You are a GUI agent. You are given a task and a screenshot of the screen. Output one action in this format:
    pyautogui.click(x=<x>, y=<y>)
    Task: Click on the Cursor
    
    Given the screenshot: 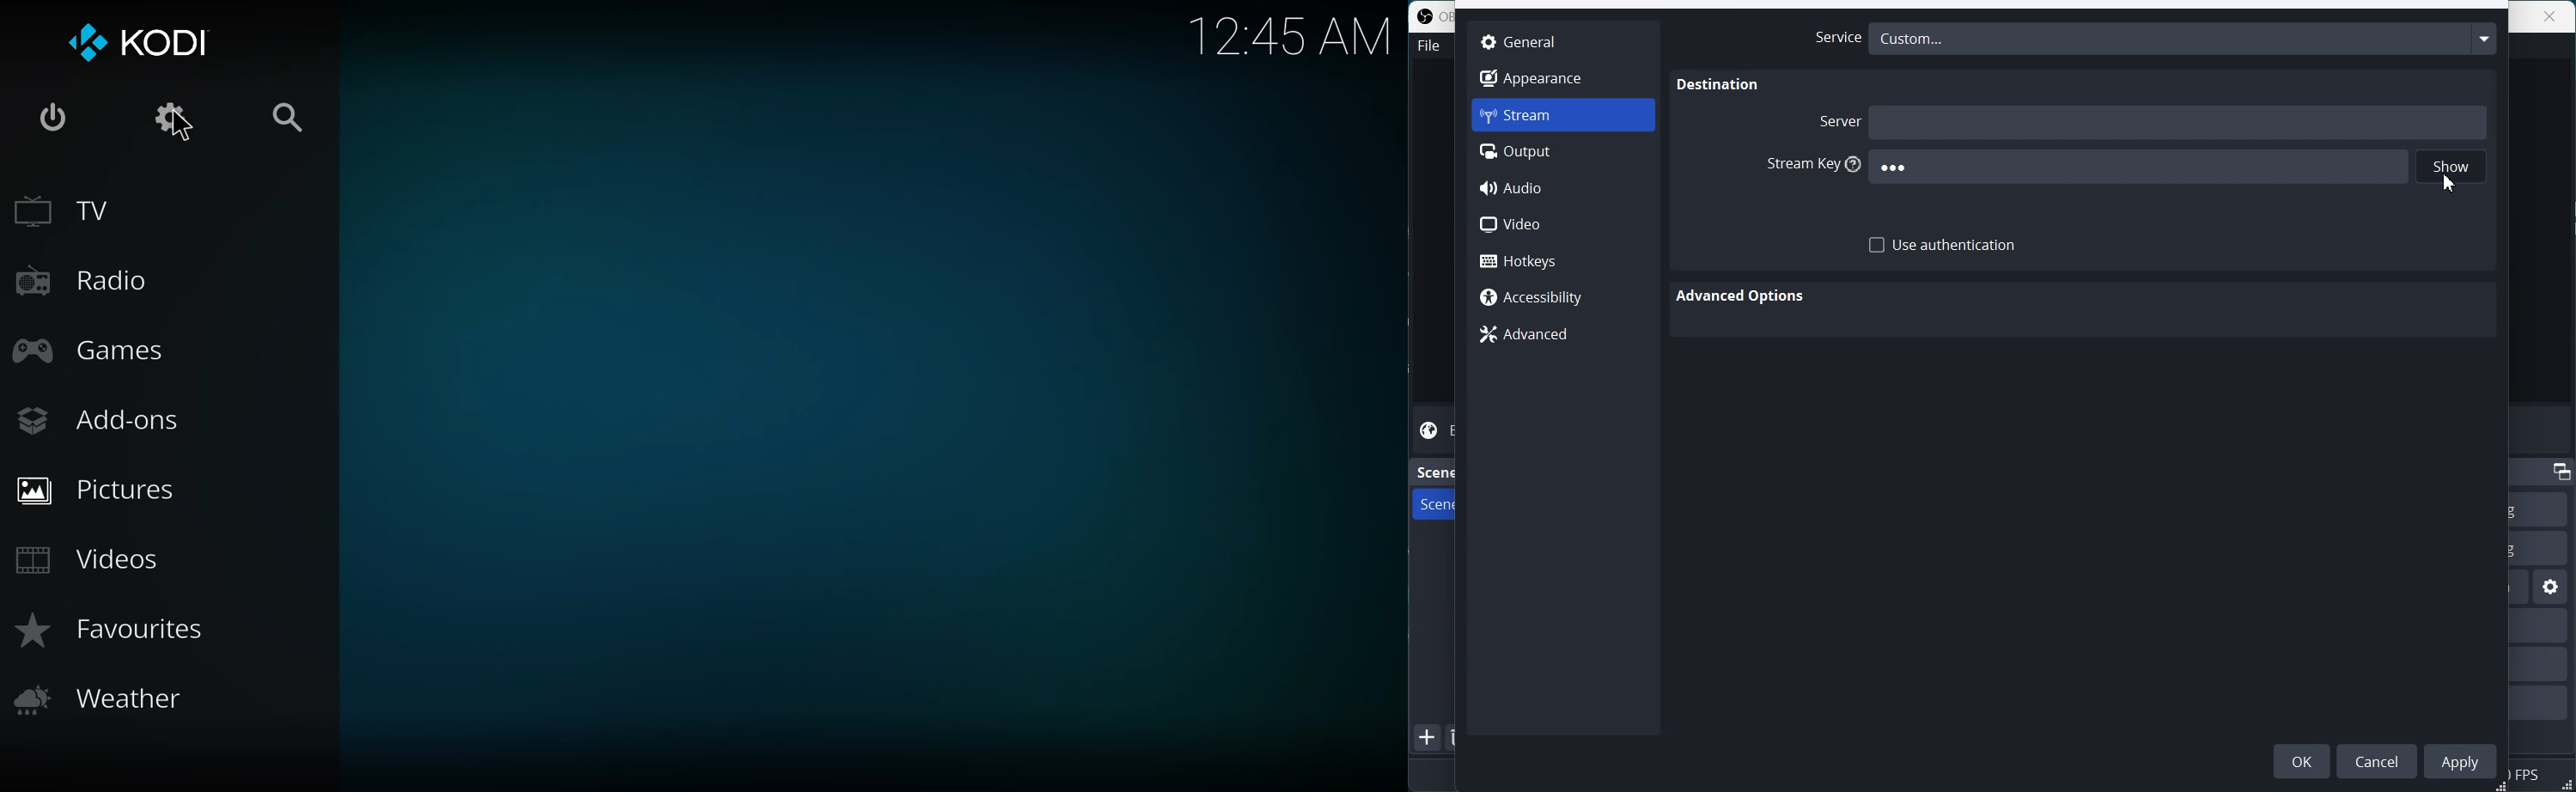 What is the action you would take?
    pyautogui.click(x=2451, y=183)
    